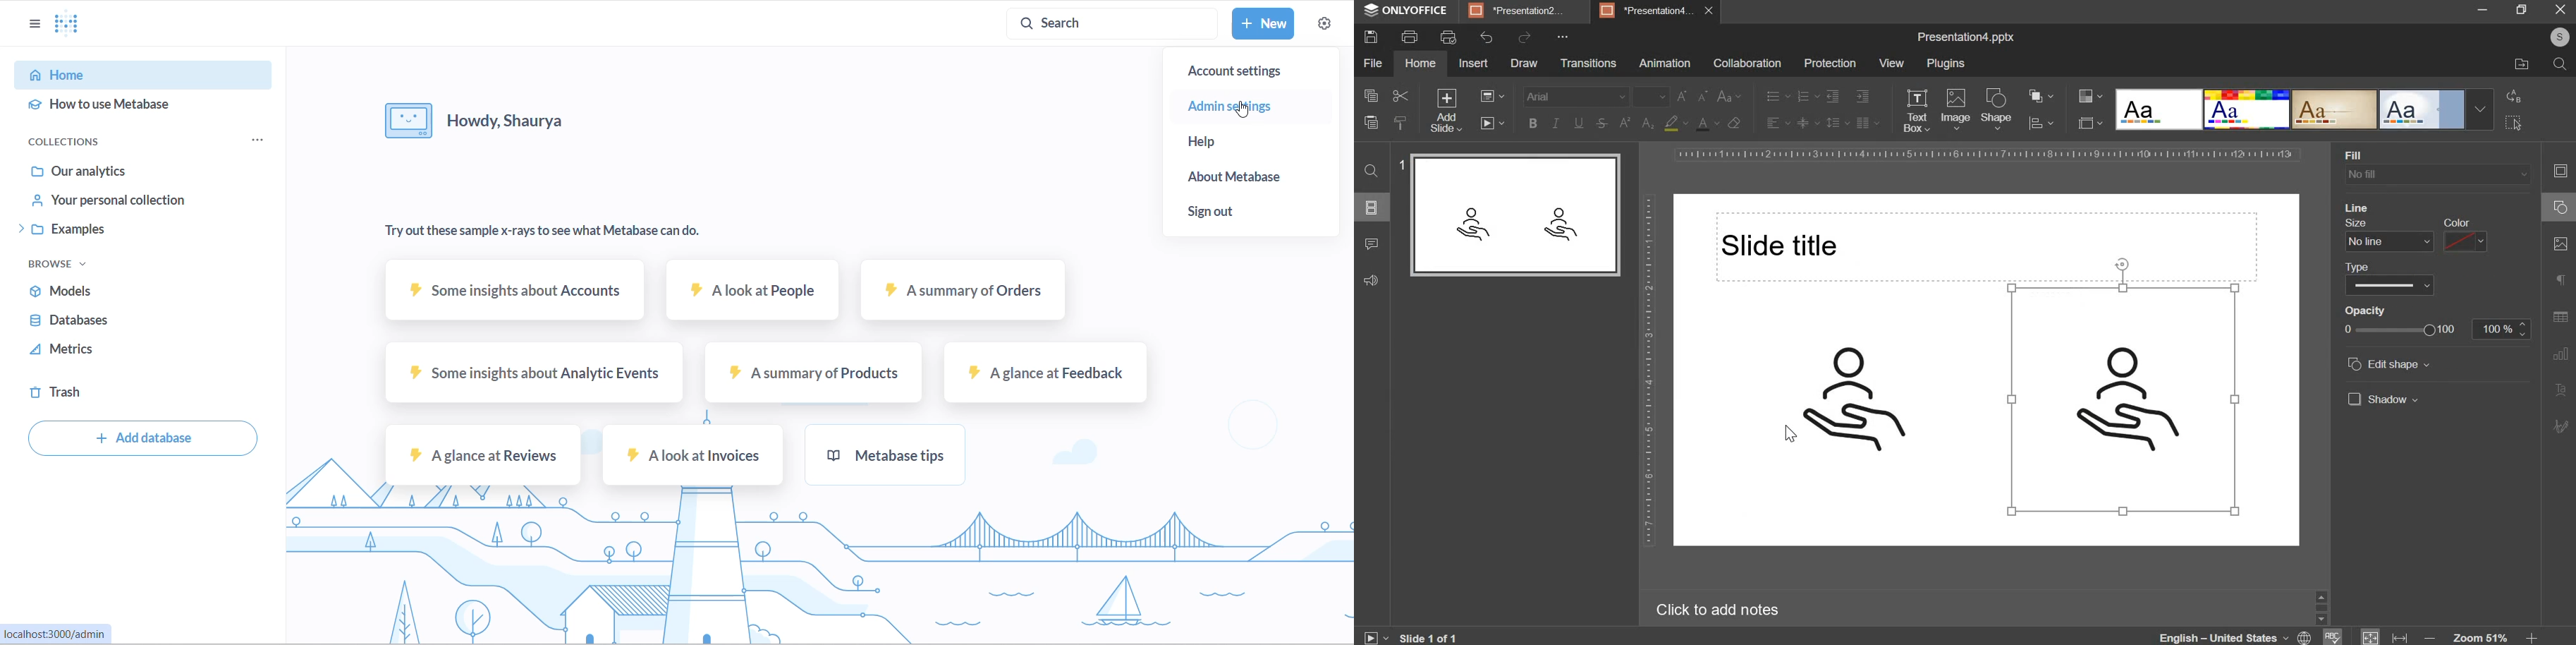 The height and width of the screenshot is (672, 2576). What do you see at coordinates (2523, 9) in the screenshot?
I see `maximize` at bounding box center [2523, 9].